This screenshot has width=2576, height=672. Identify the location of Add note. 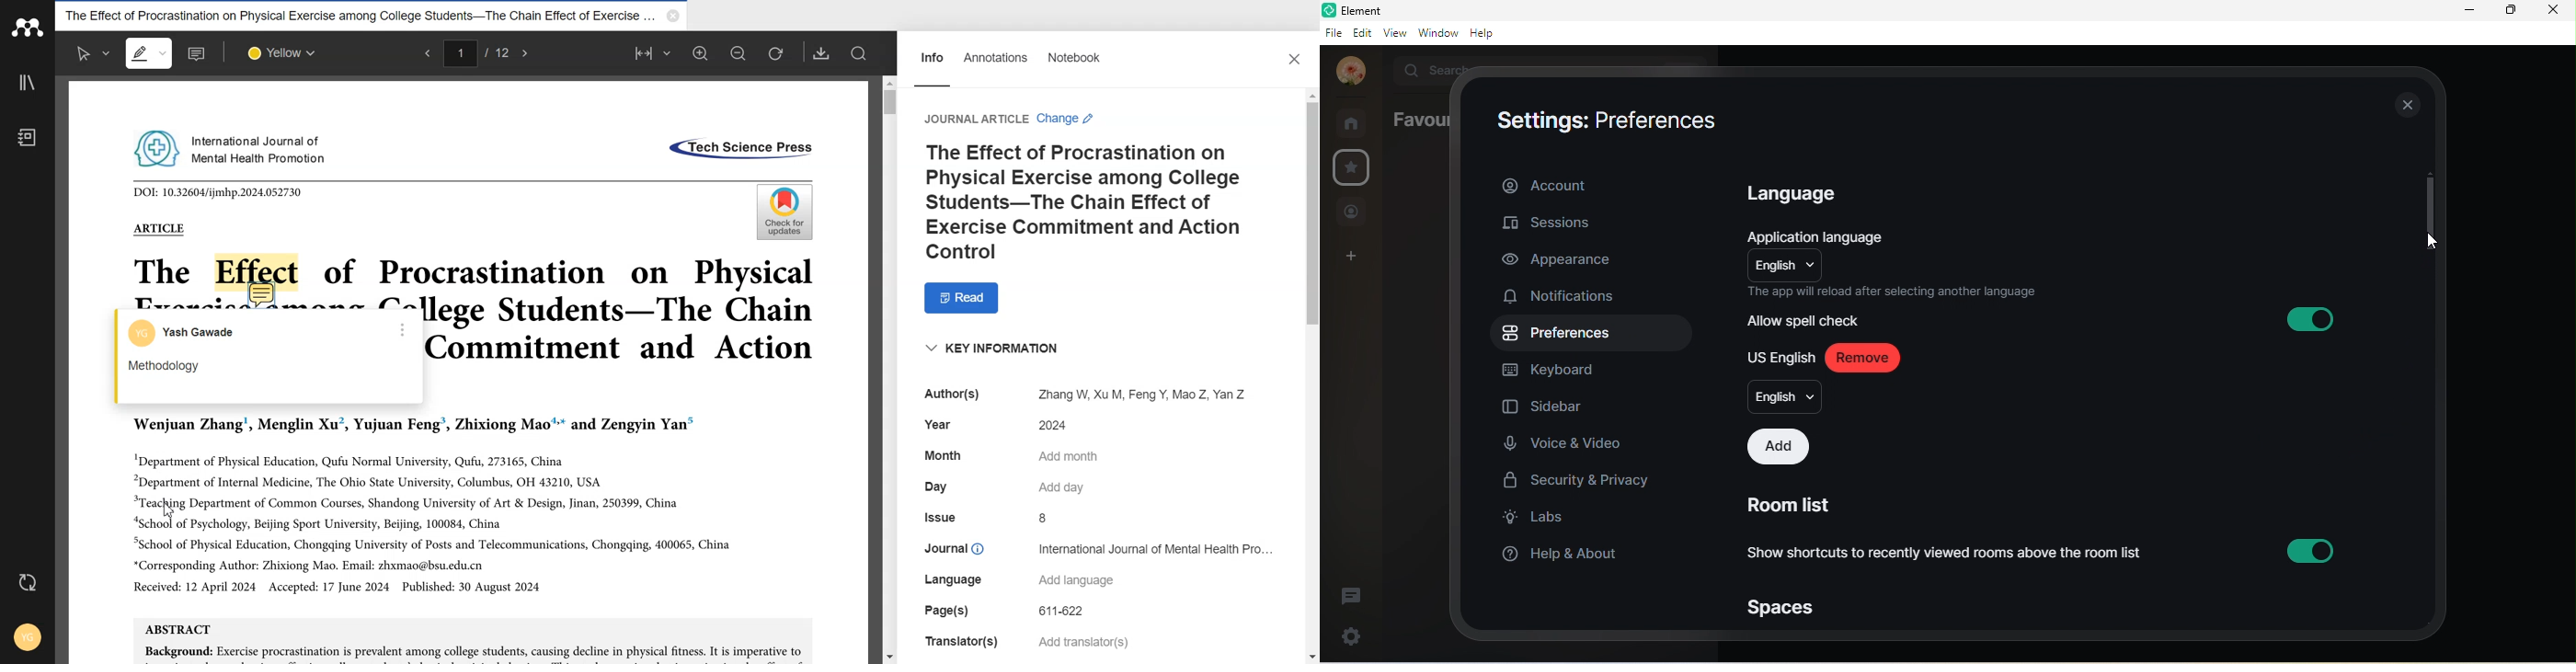
(199, 54).